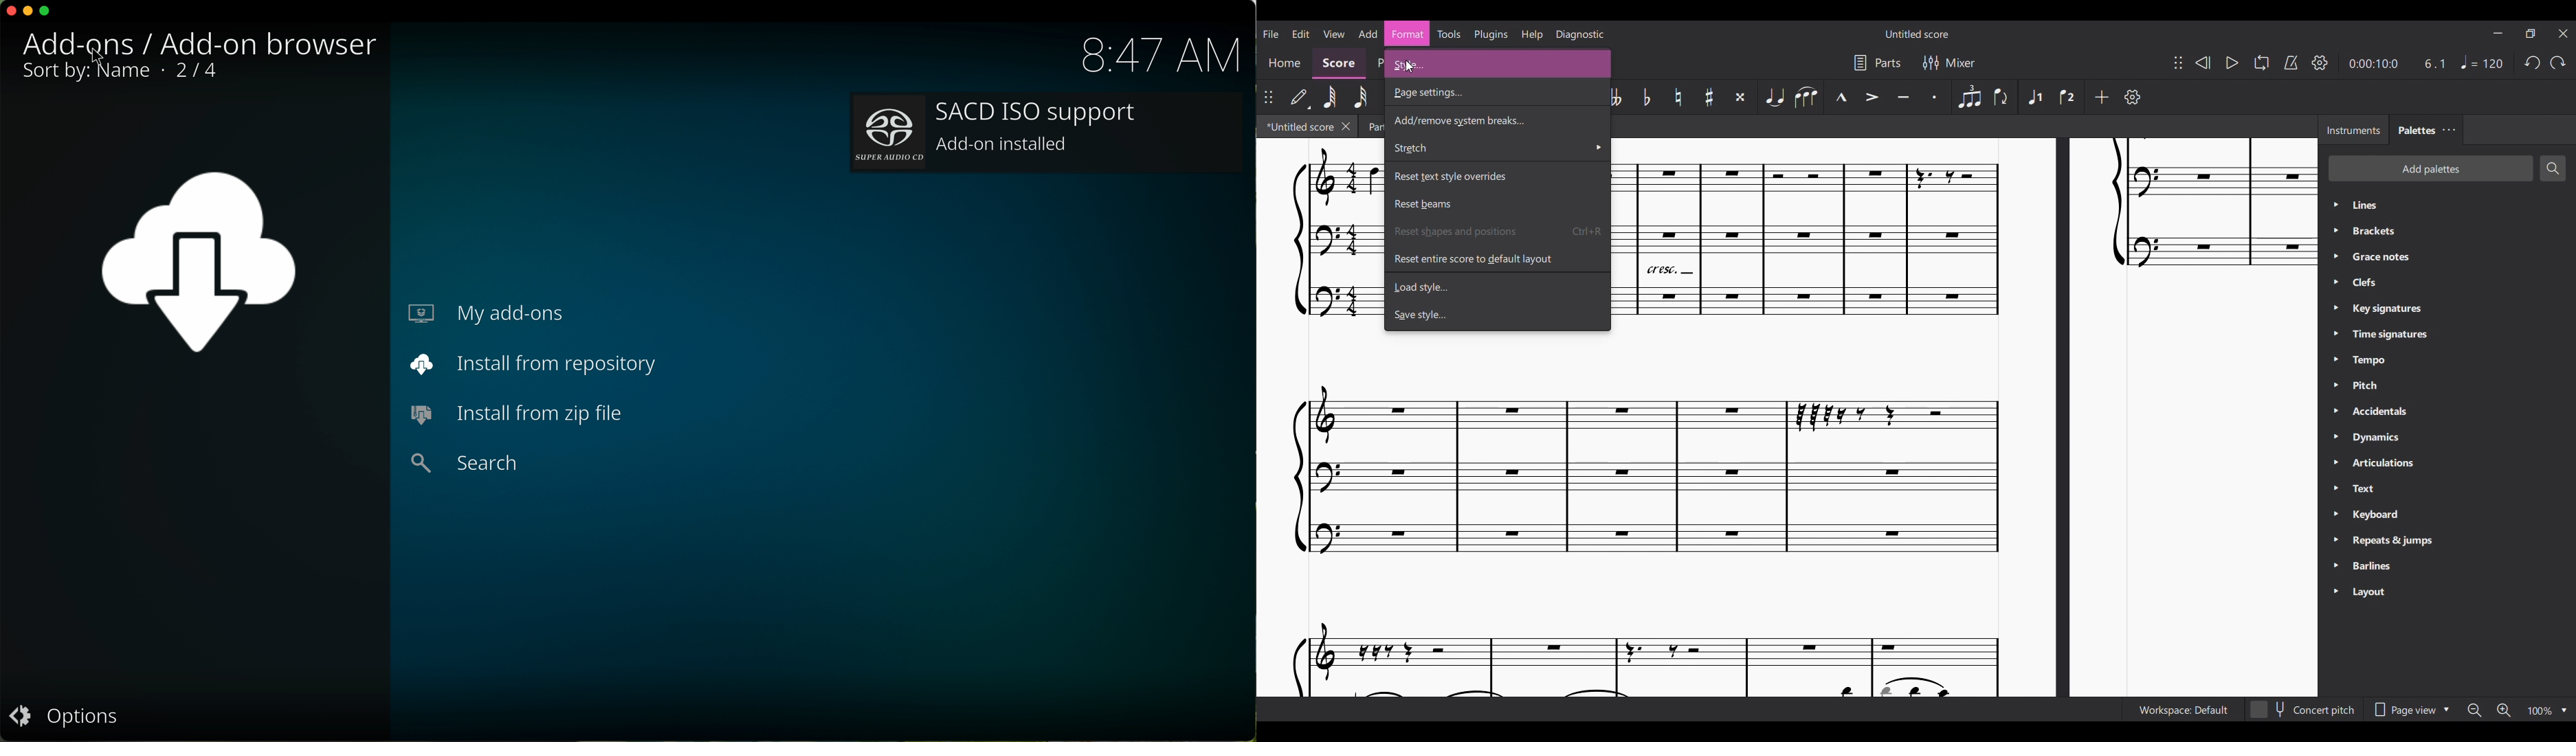  Describe the element at coordinates (2353, 130) in the screenshot. I see `Instruments tab` at that location.